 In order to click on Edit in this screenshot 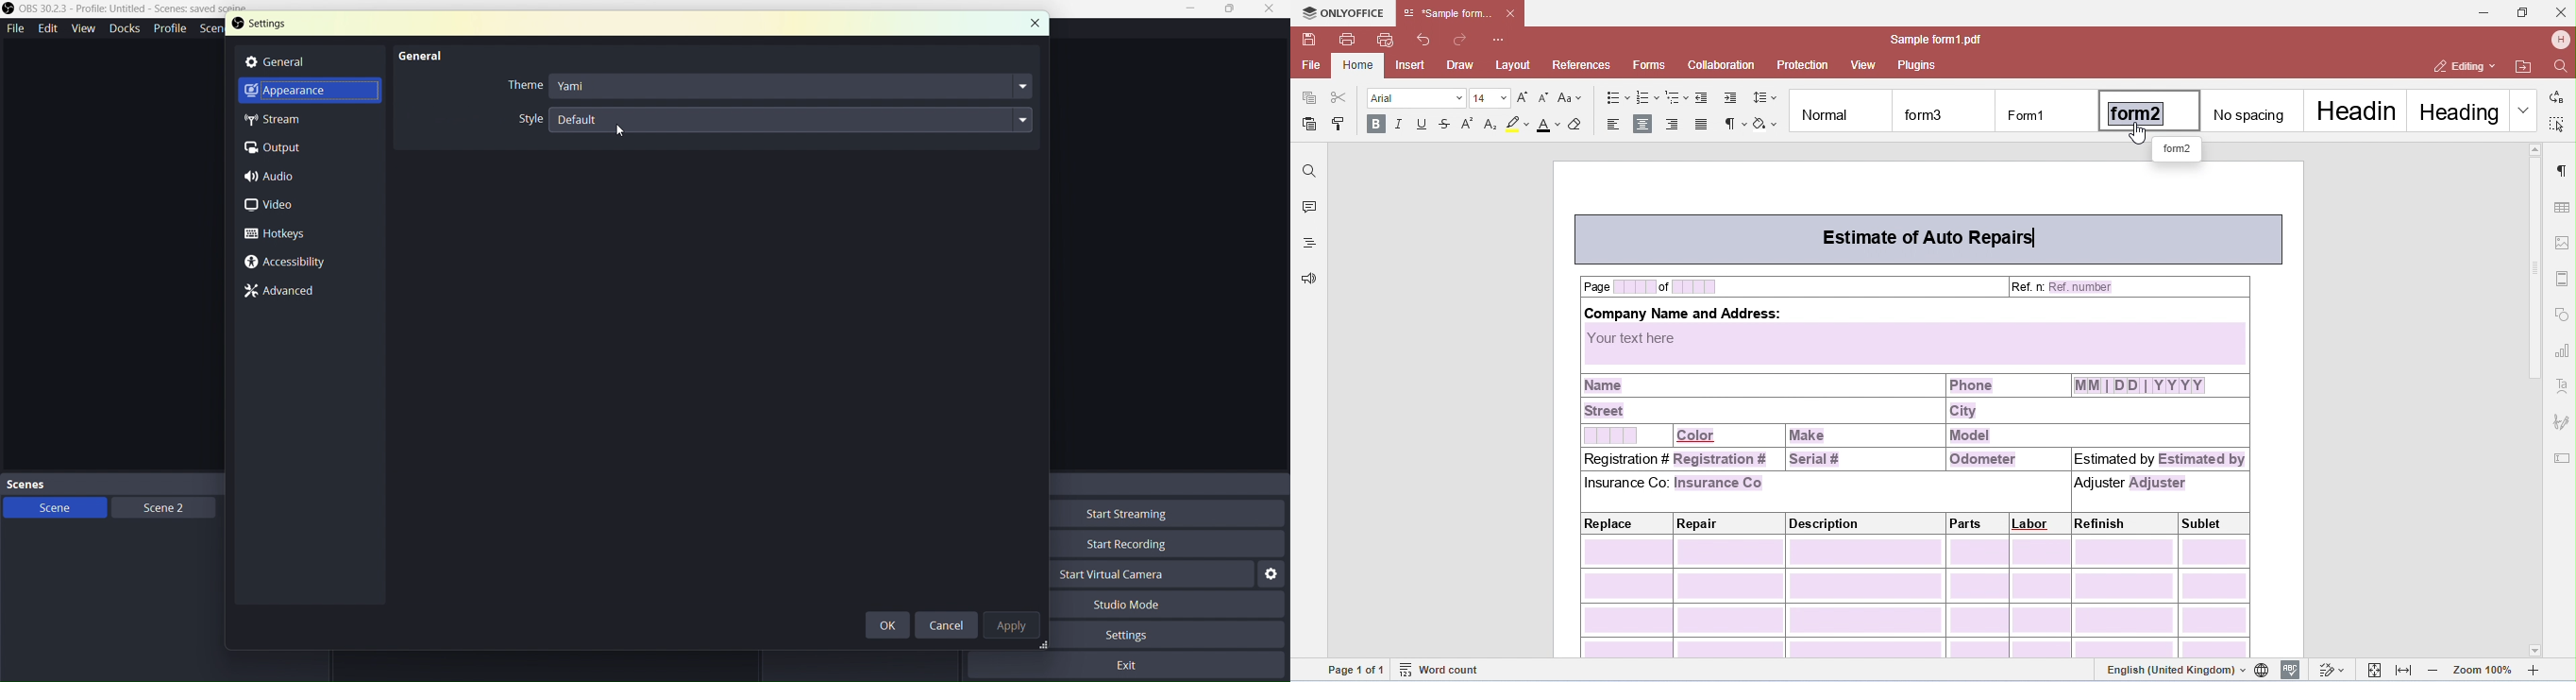, I will do `click(48, 28)`.